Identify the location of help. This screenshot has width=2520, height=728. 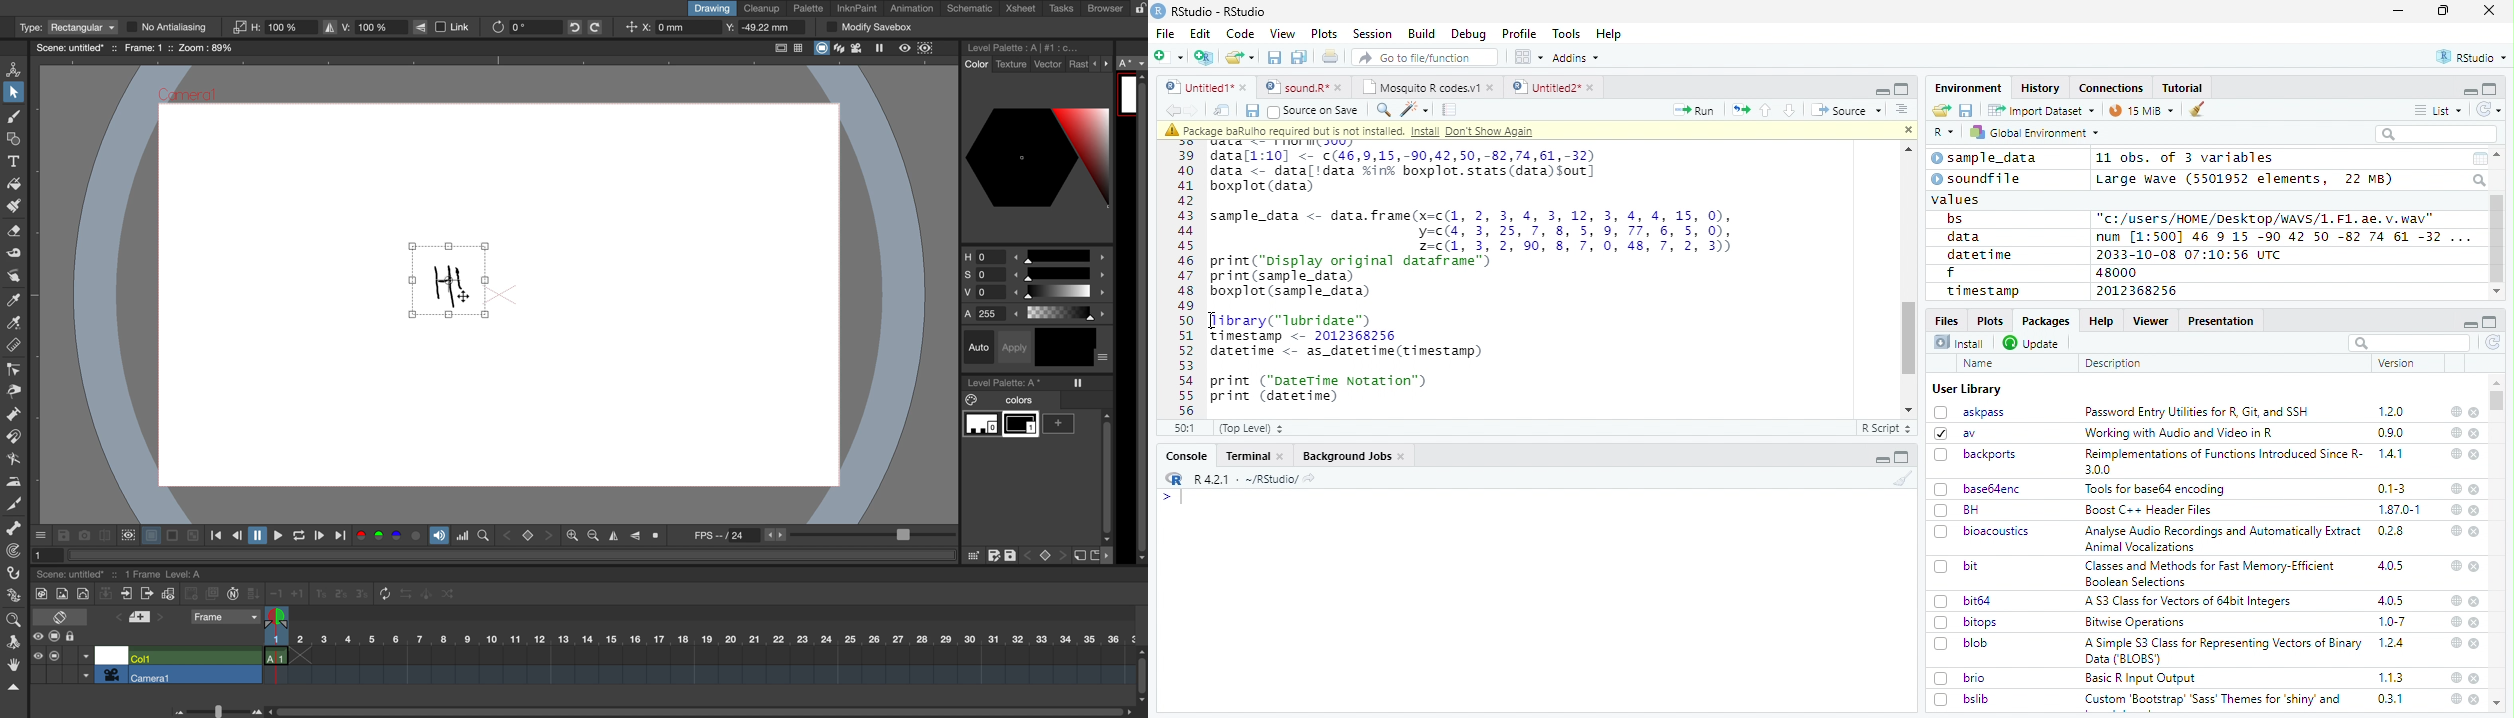
(2454, 530).